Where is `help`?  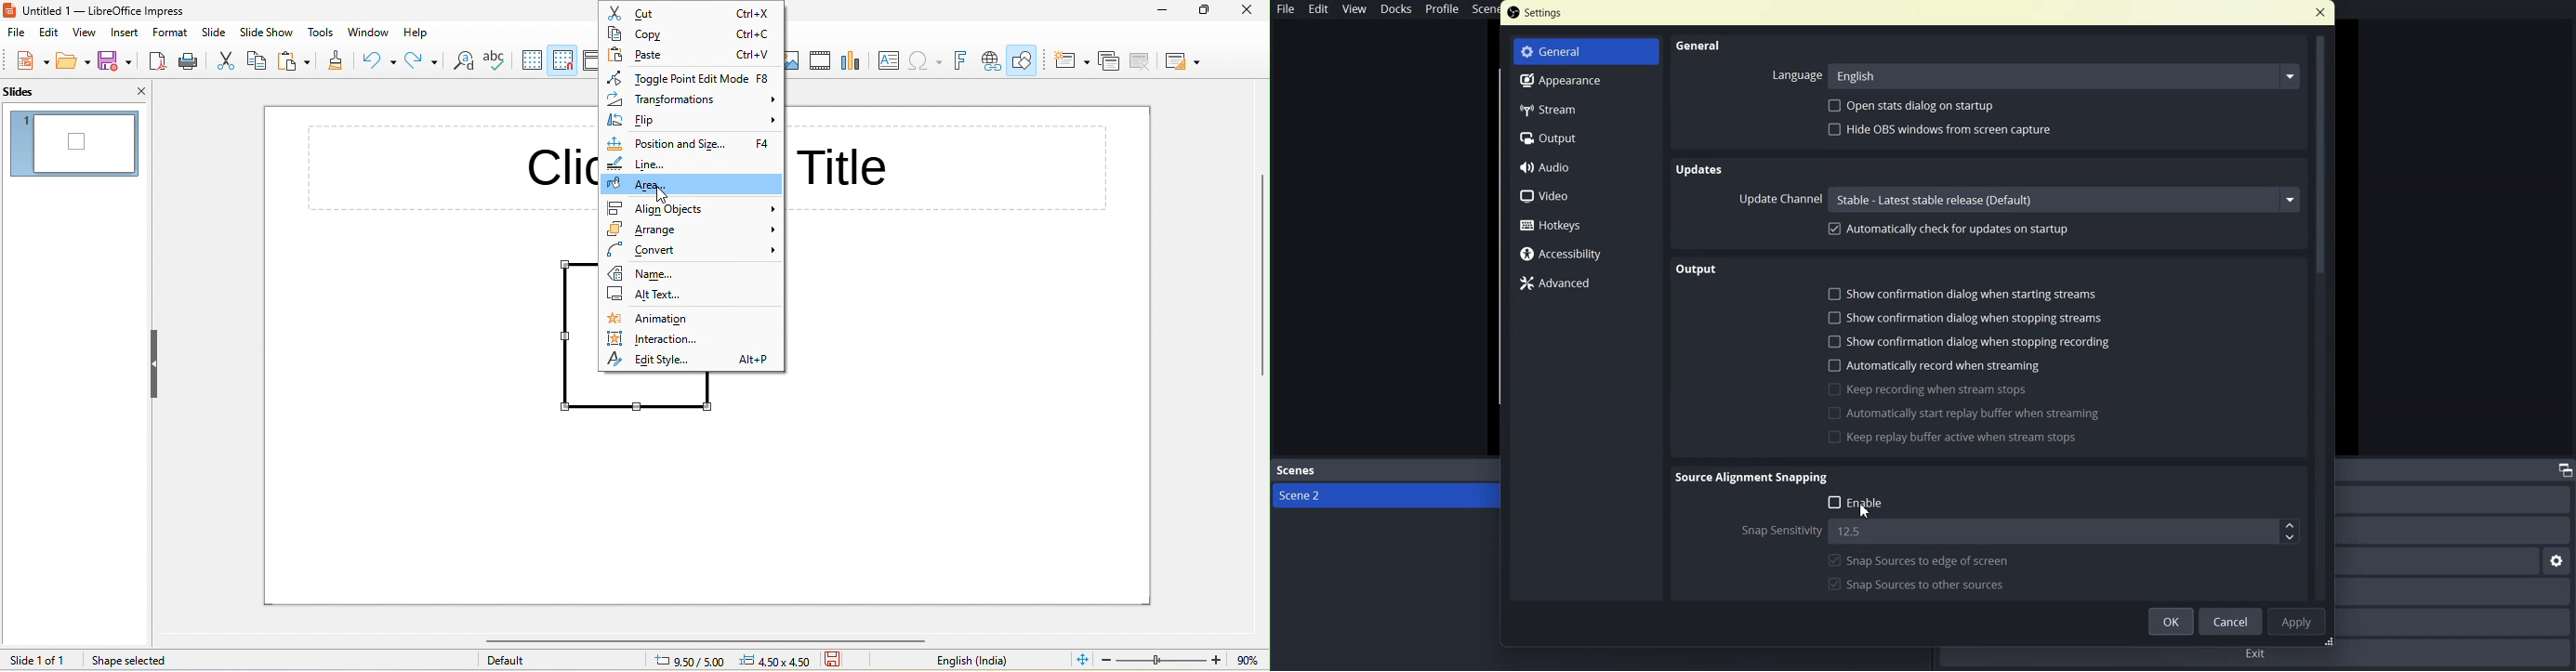
help is located at coordinates (417, 33).